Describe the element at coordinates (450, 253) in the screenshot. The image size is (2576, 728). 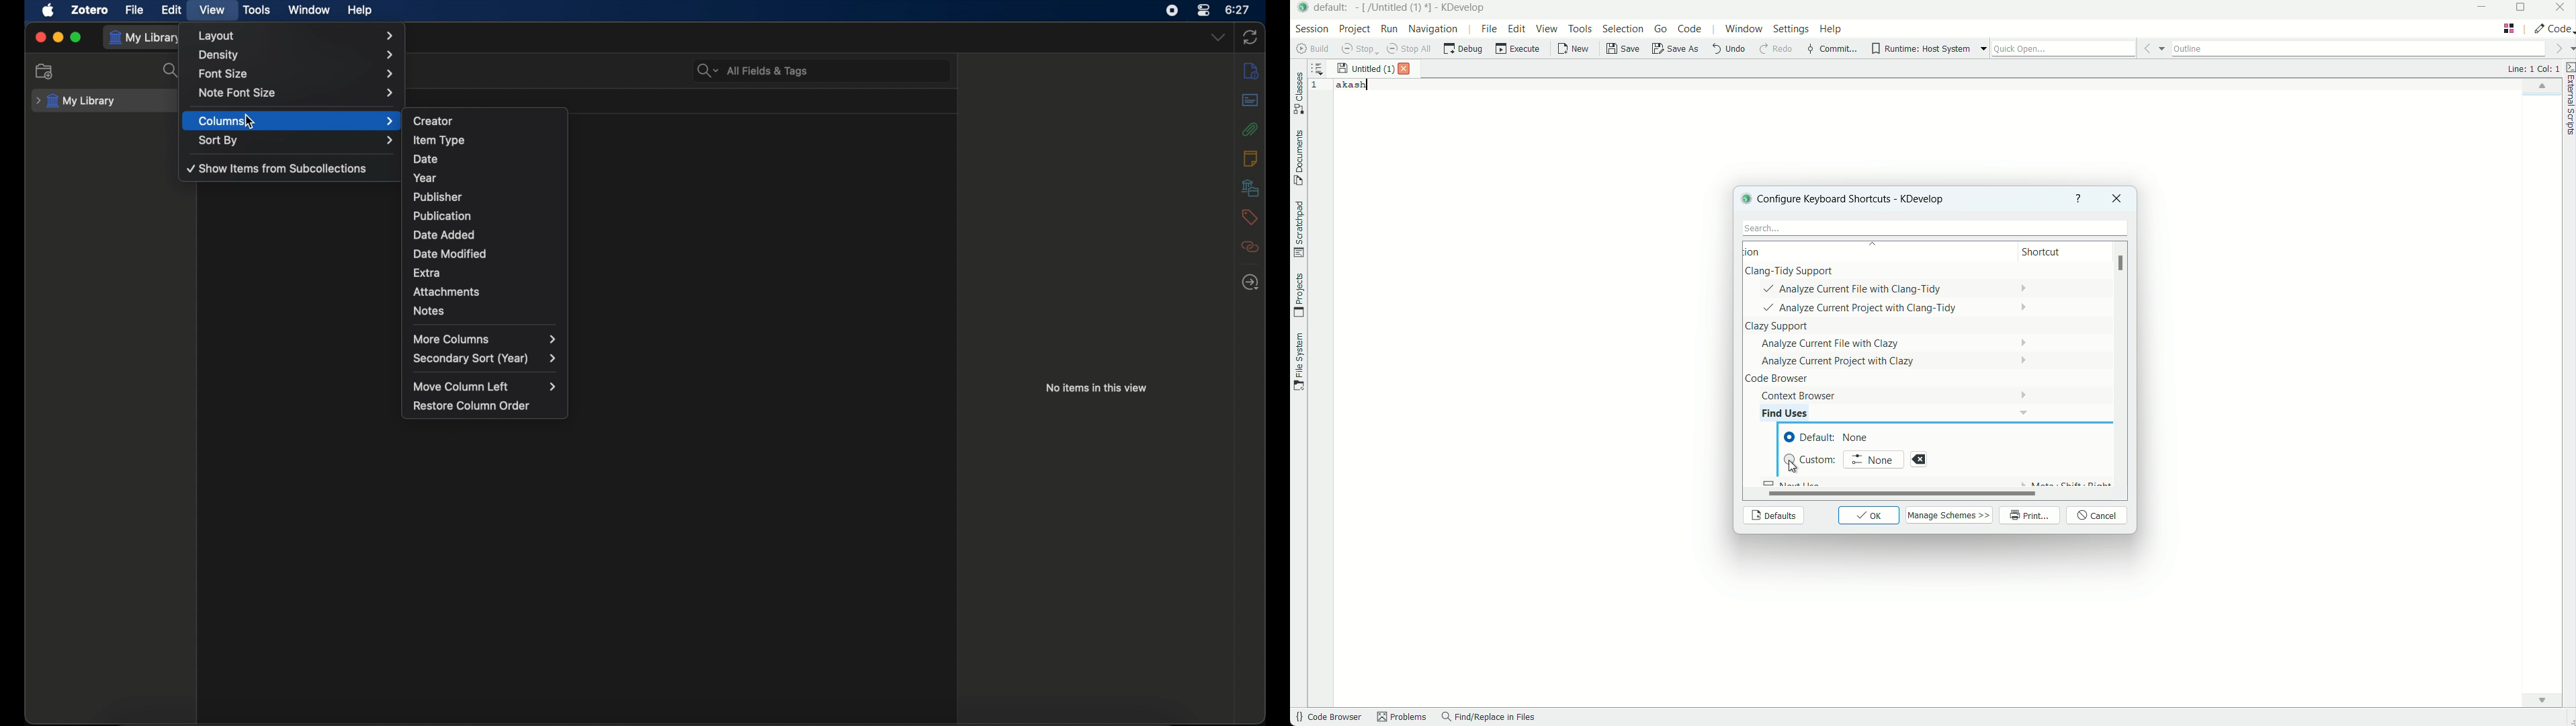
I see `date modified` at that location.